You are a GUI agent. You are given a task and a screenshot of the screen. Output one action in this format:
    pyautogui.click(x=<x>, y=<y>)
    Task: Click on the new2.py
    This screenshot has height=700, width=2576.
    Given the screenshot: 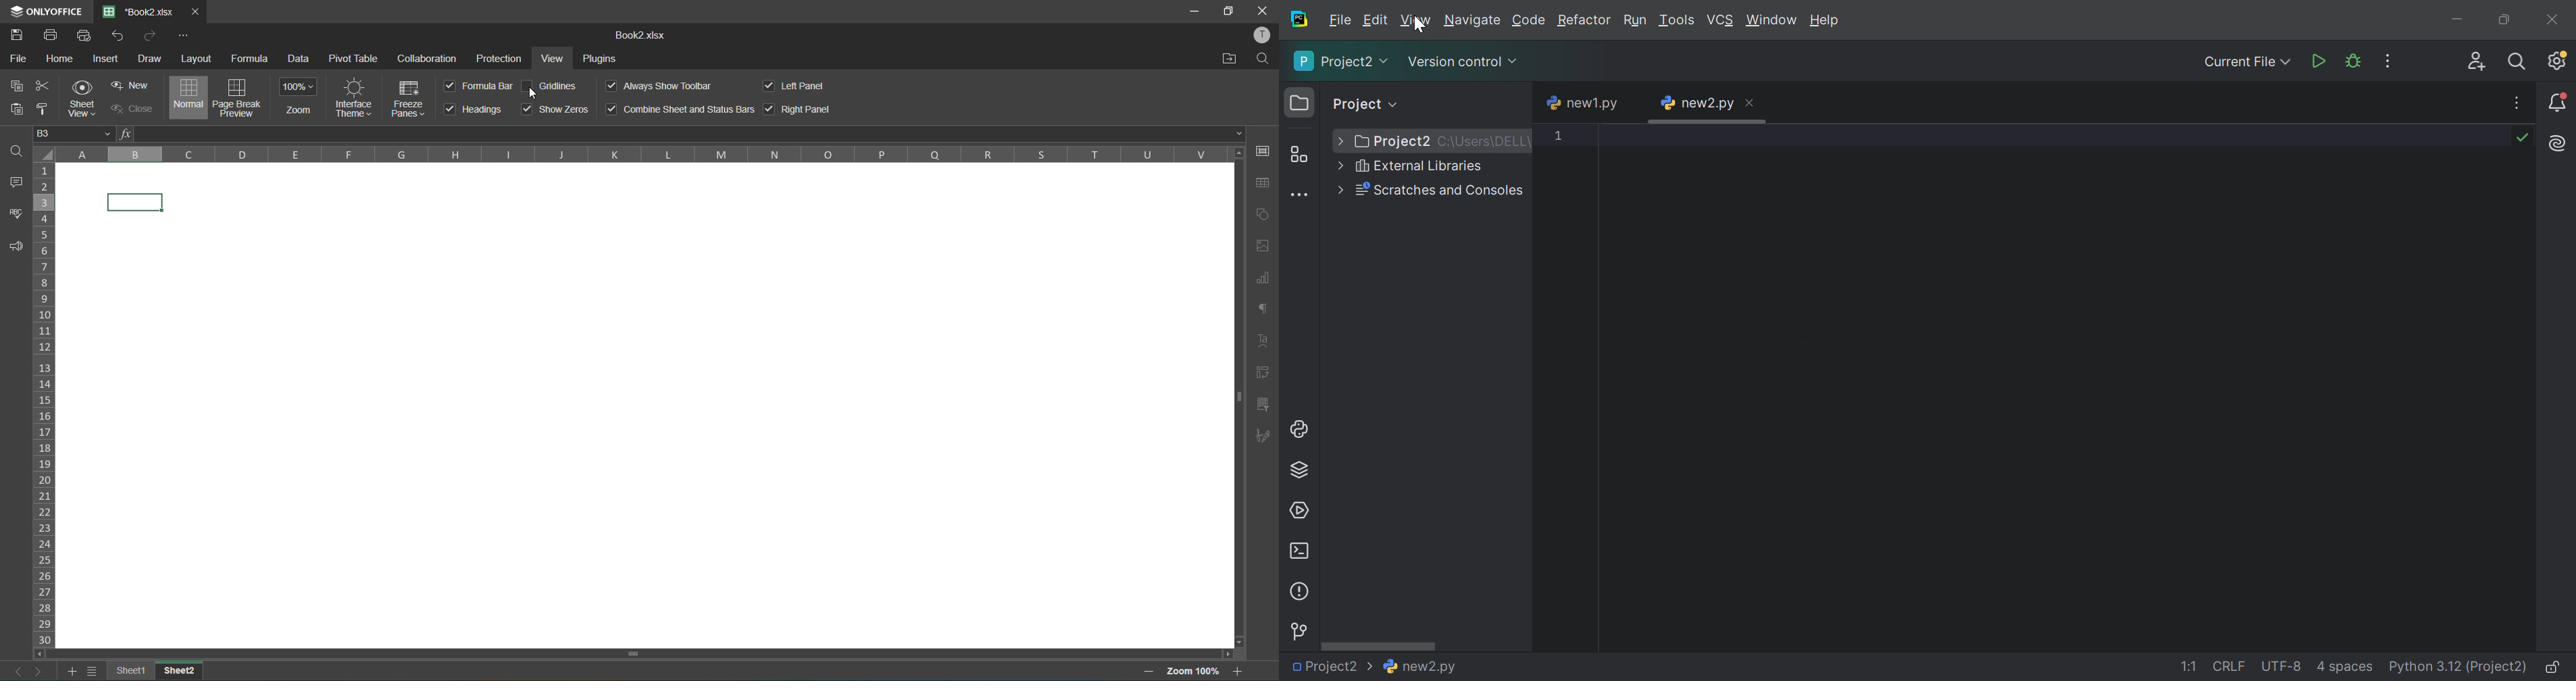 What is the action you would take?
    pyautogui.click(x=1419, y=667)
    